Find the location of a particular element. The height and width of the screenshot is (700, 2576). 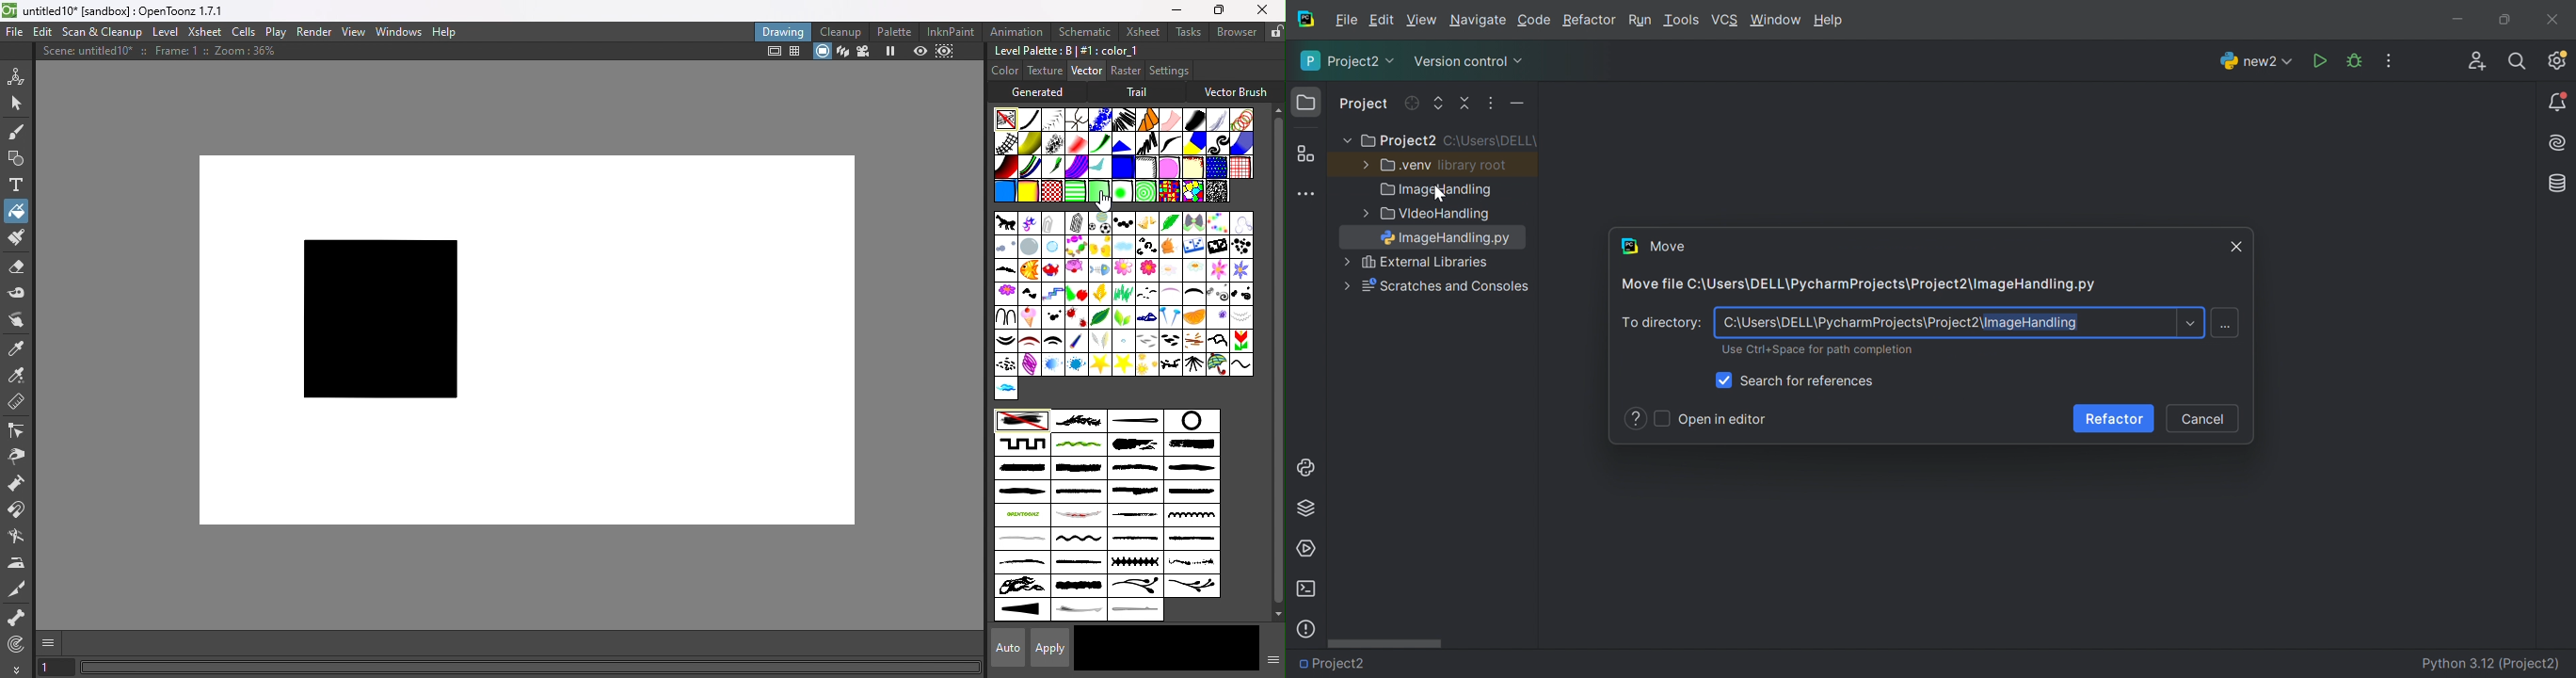

ImageHandling is located at coordinates (1450, 239).